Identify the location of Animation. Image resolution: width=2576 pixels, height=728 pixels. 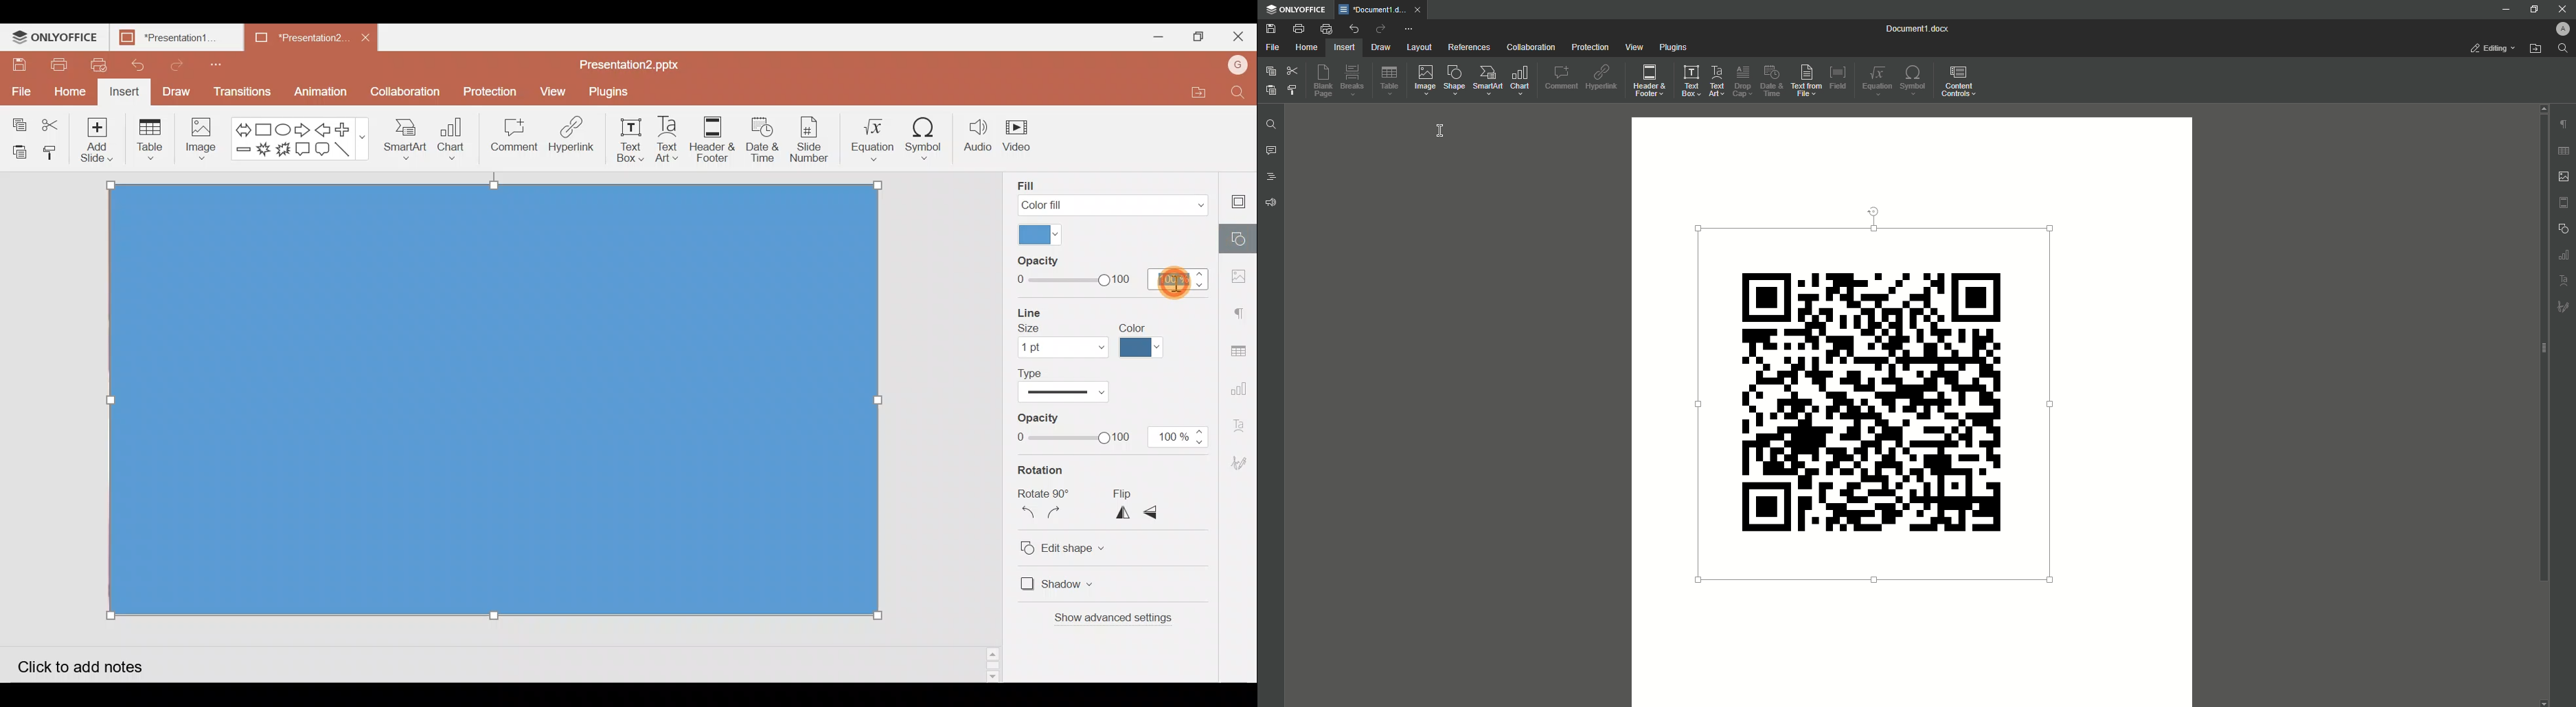
(326, 89).